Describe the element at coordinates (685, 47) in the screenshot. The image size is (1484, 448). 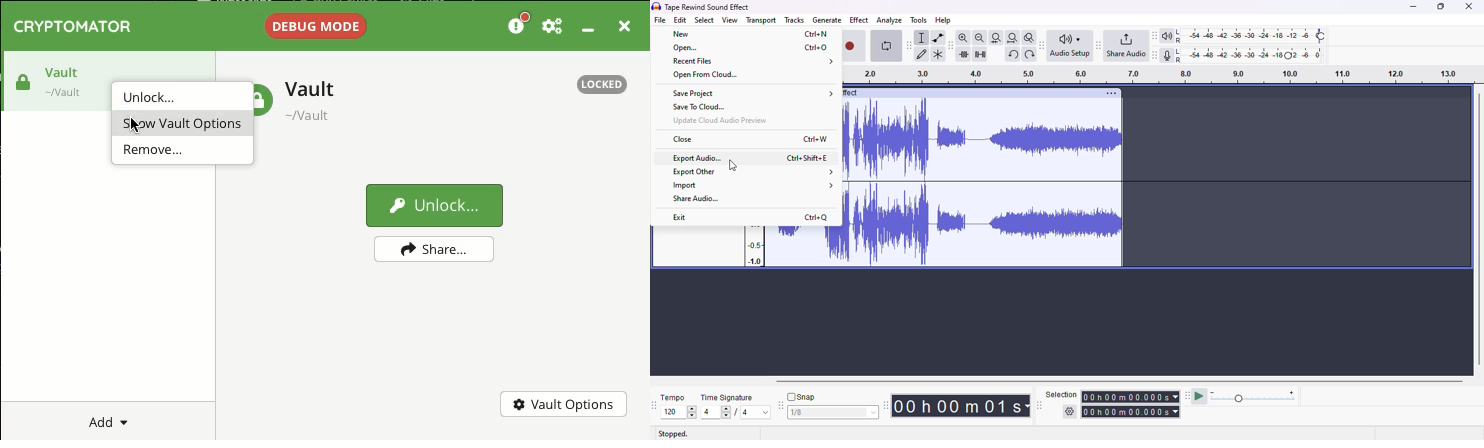
I see `open` at that location.